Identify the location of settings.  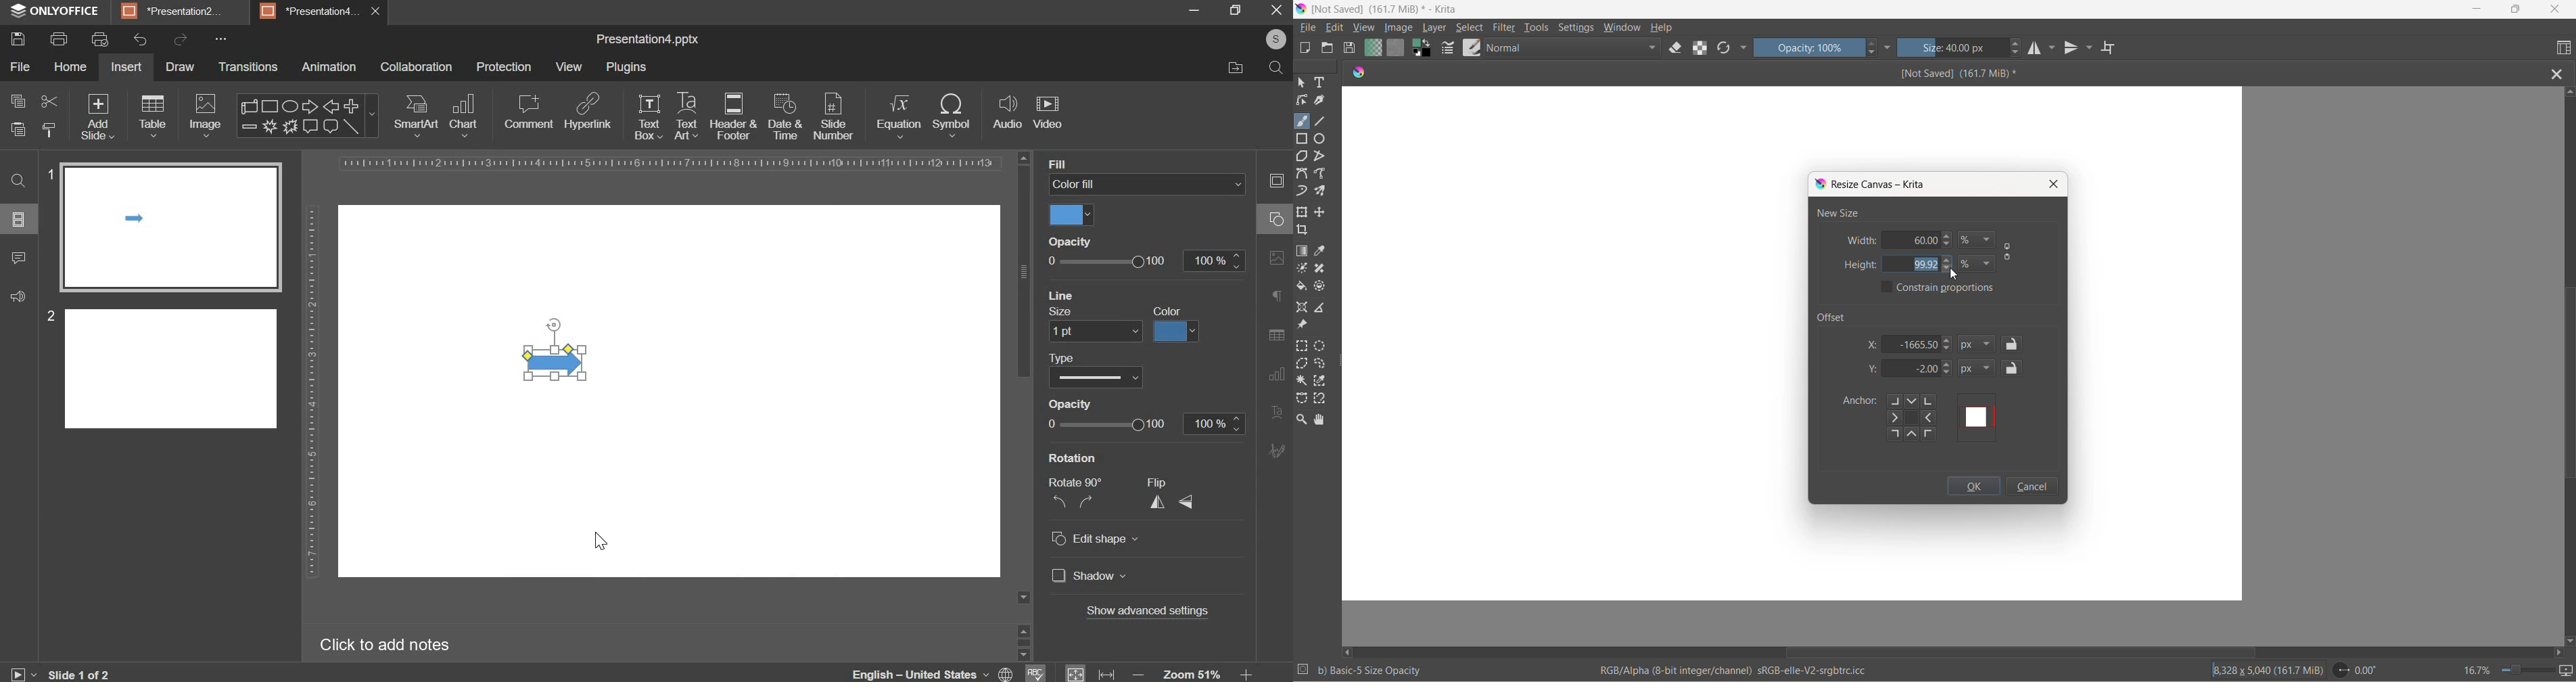
(1579, 29).